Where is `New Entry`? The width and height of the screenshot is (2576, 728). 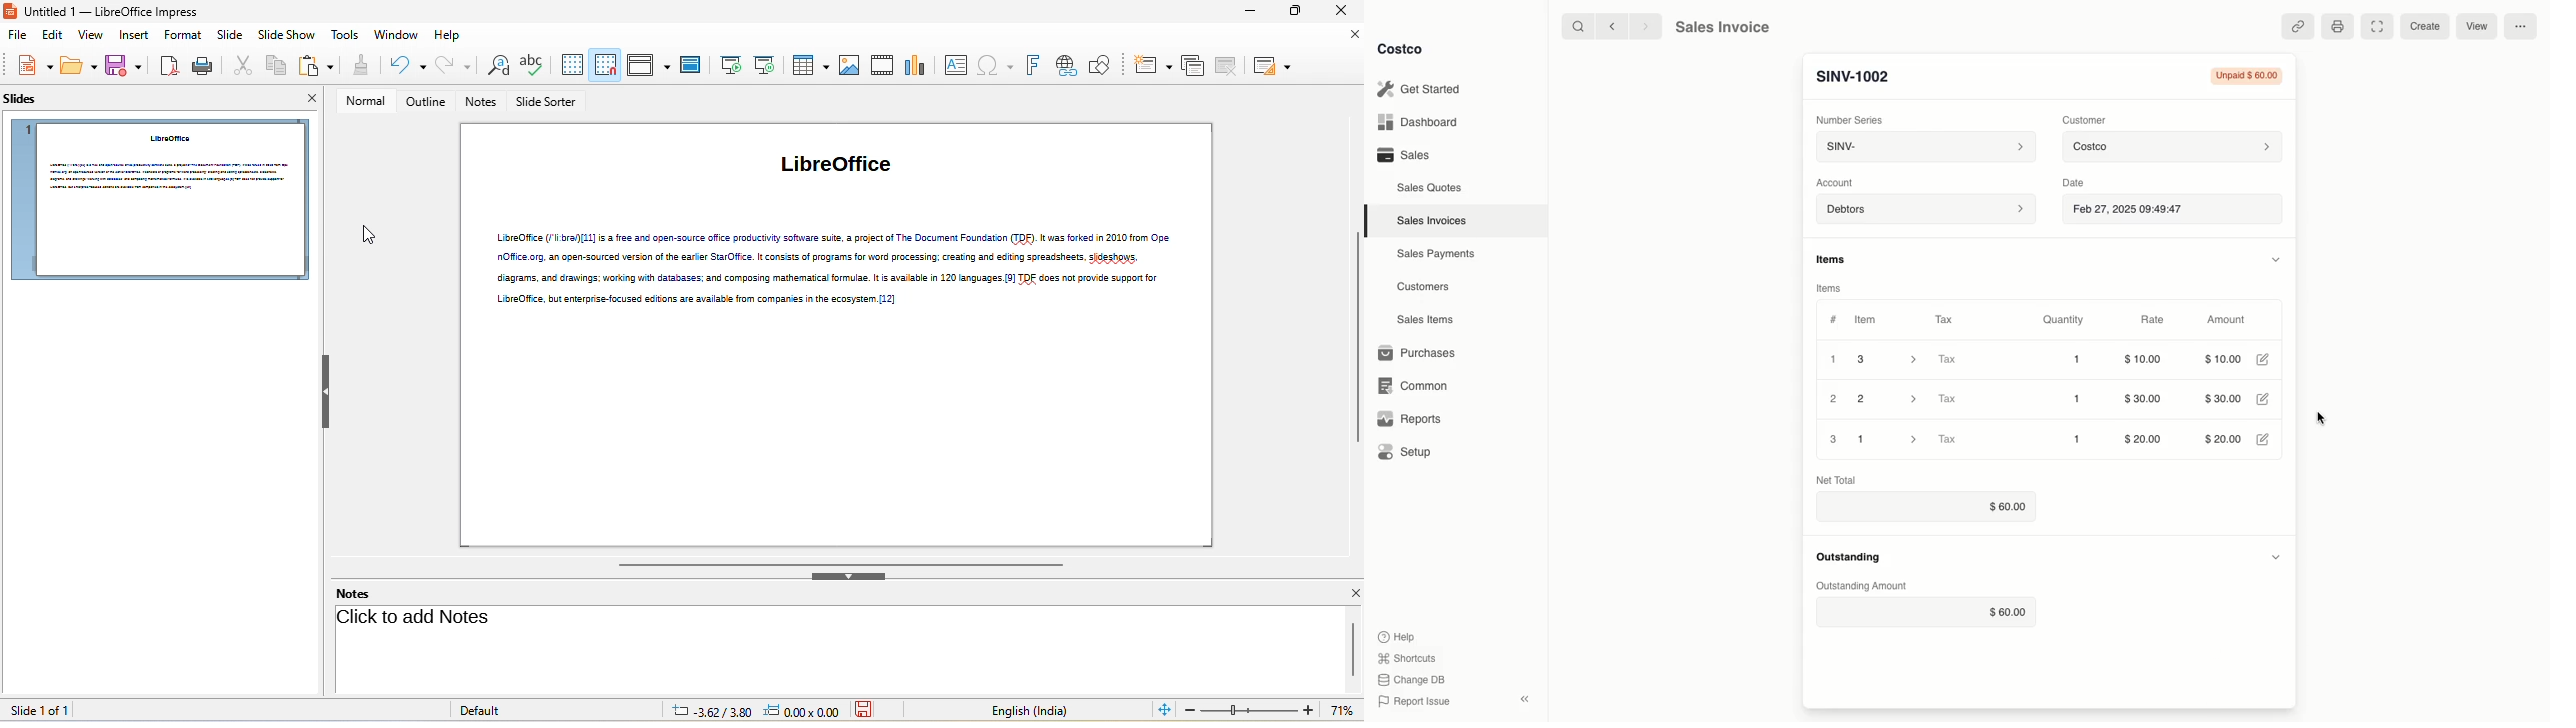 New Entry is located at coordinates (1853, 77).